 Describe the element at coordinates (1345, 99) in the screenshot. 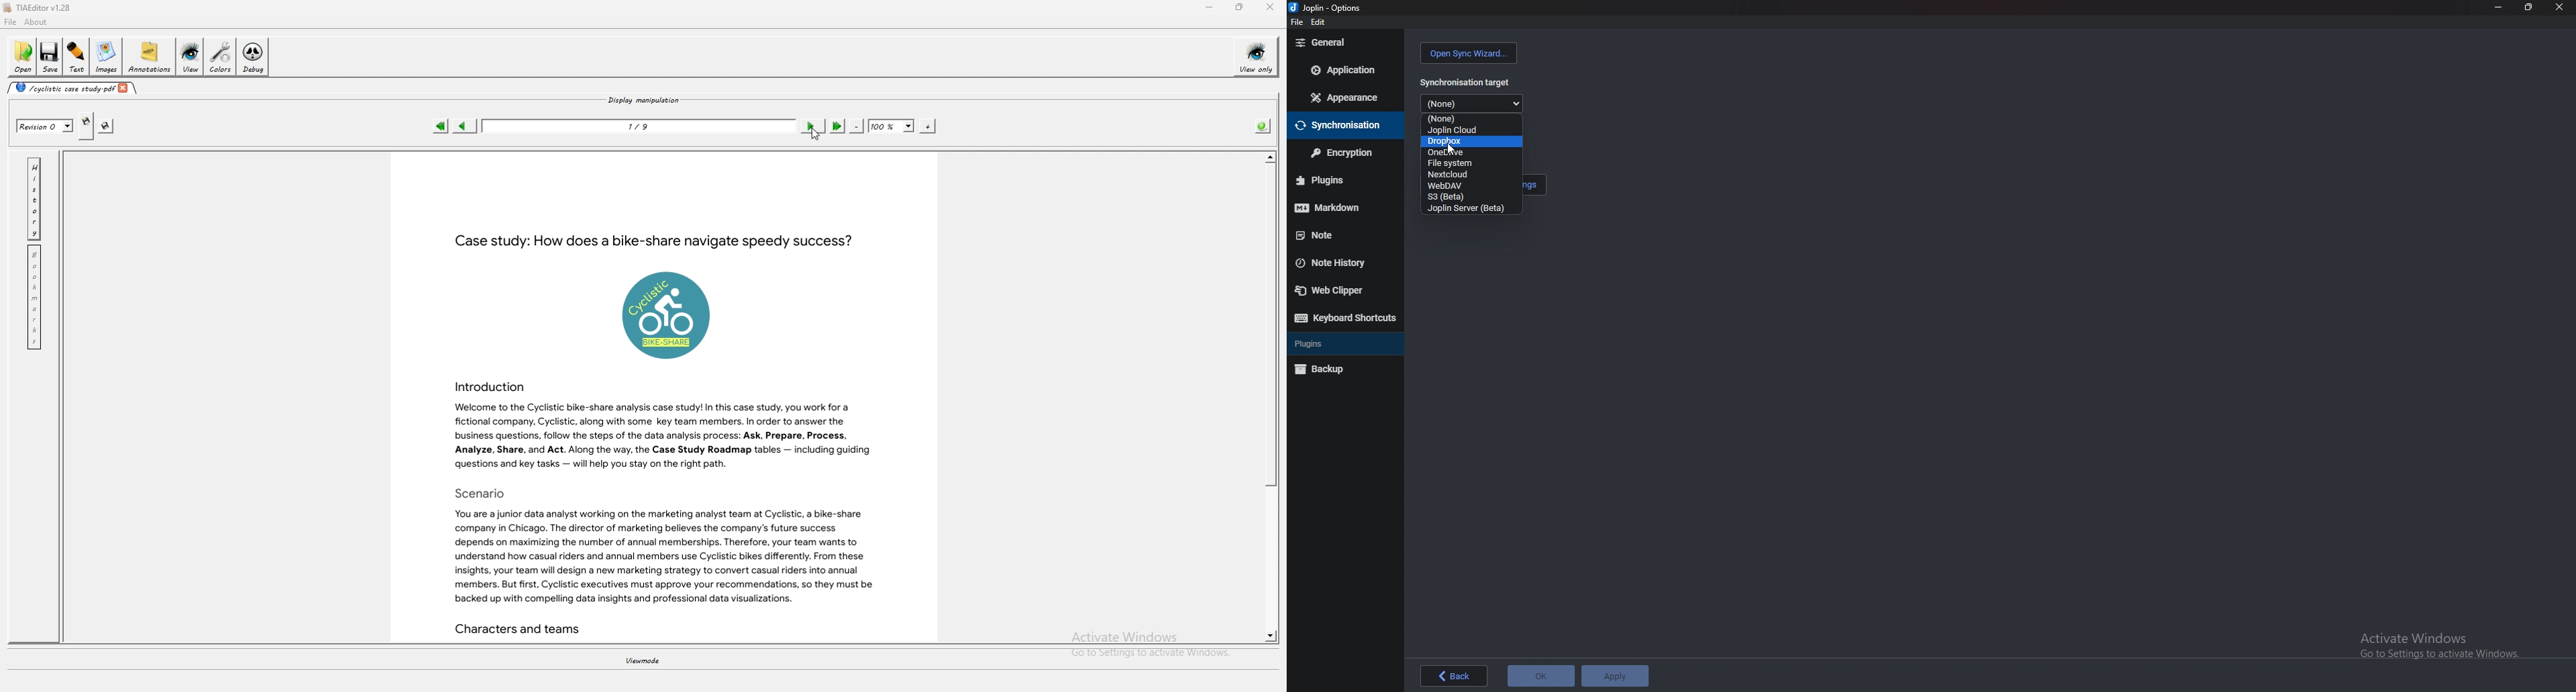

I see `appearance` at that location.